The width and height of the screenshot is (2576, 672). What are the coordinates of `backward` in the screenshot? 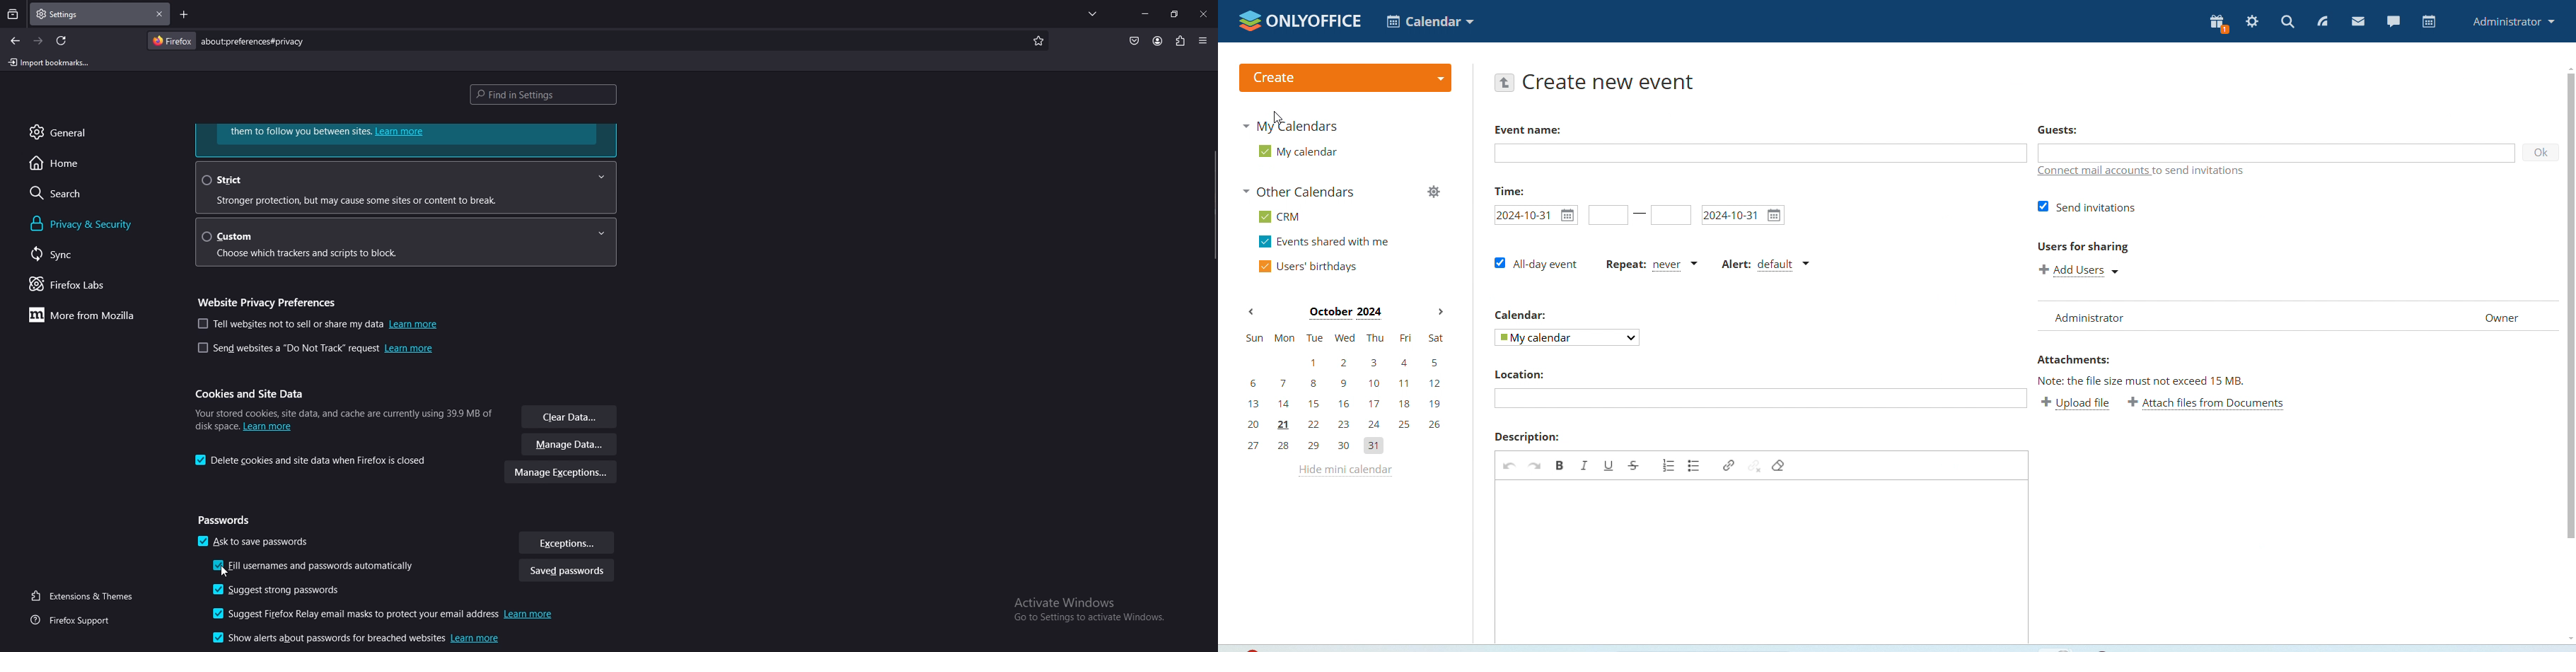 It's located at (16, 41).